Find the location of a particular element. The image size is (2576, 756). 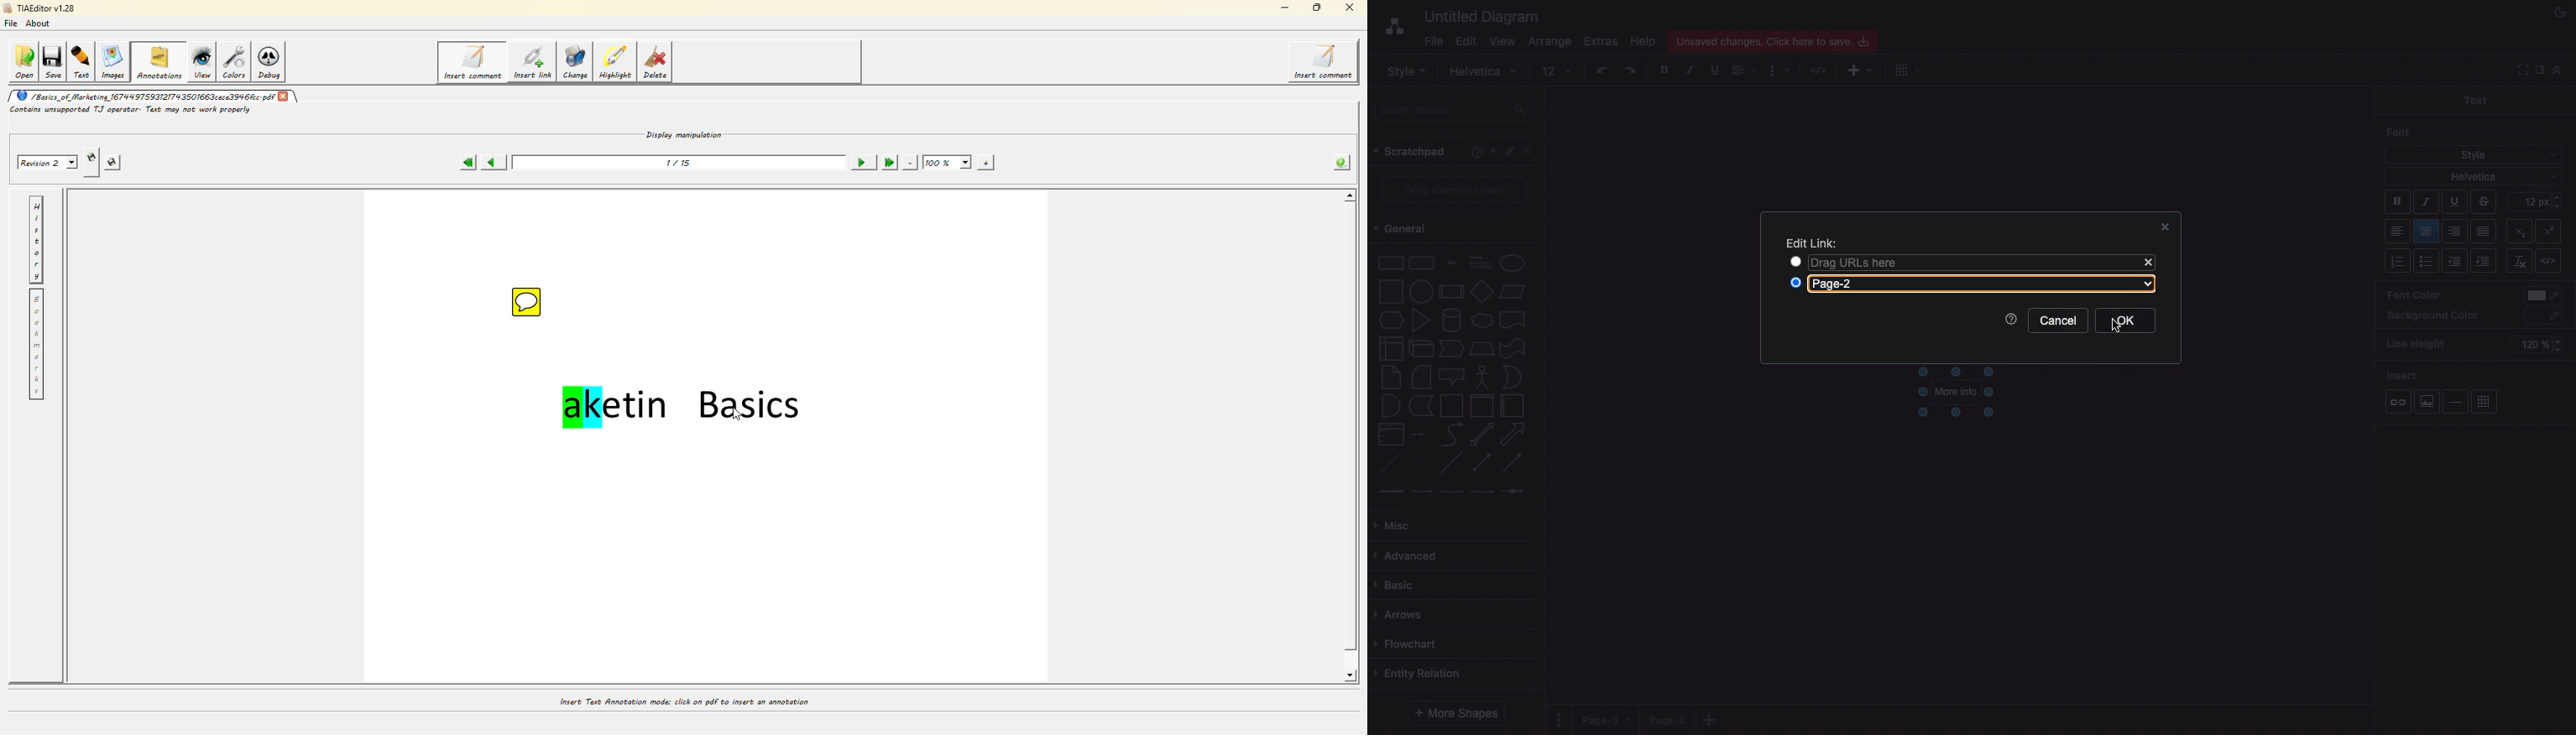

Heading is located at coordinates (1482, 261).